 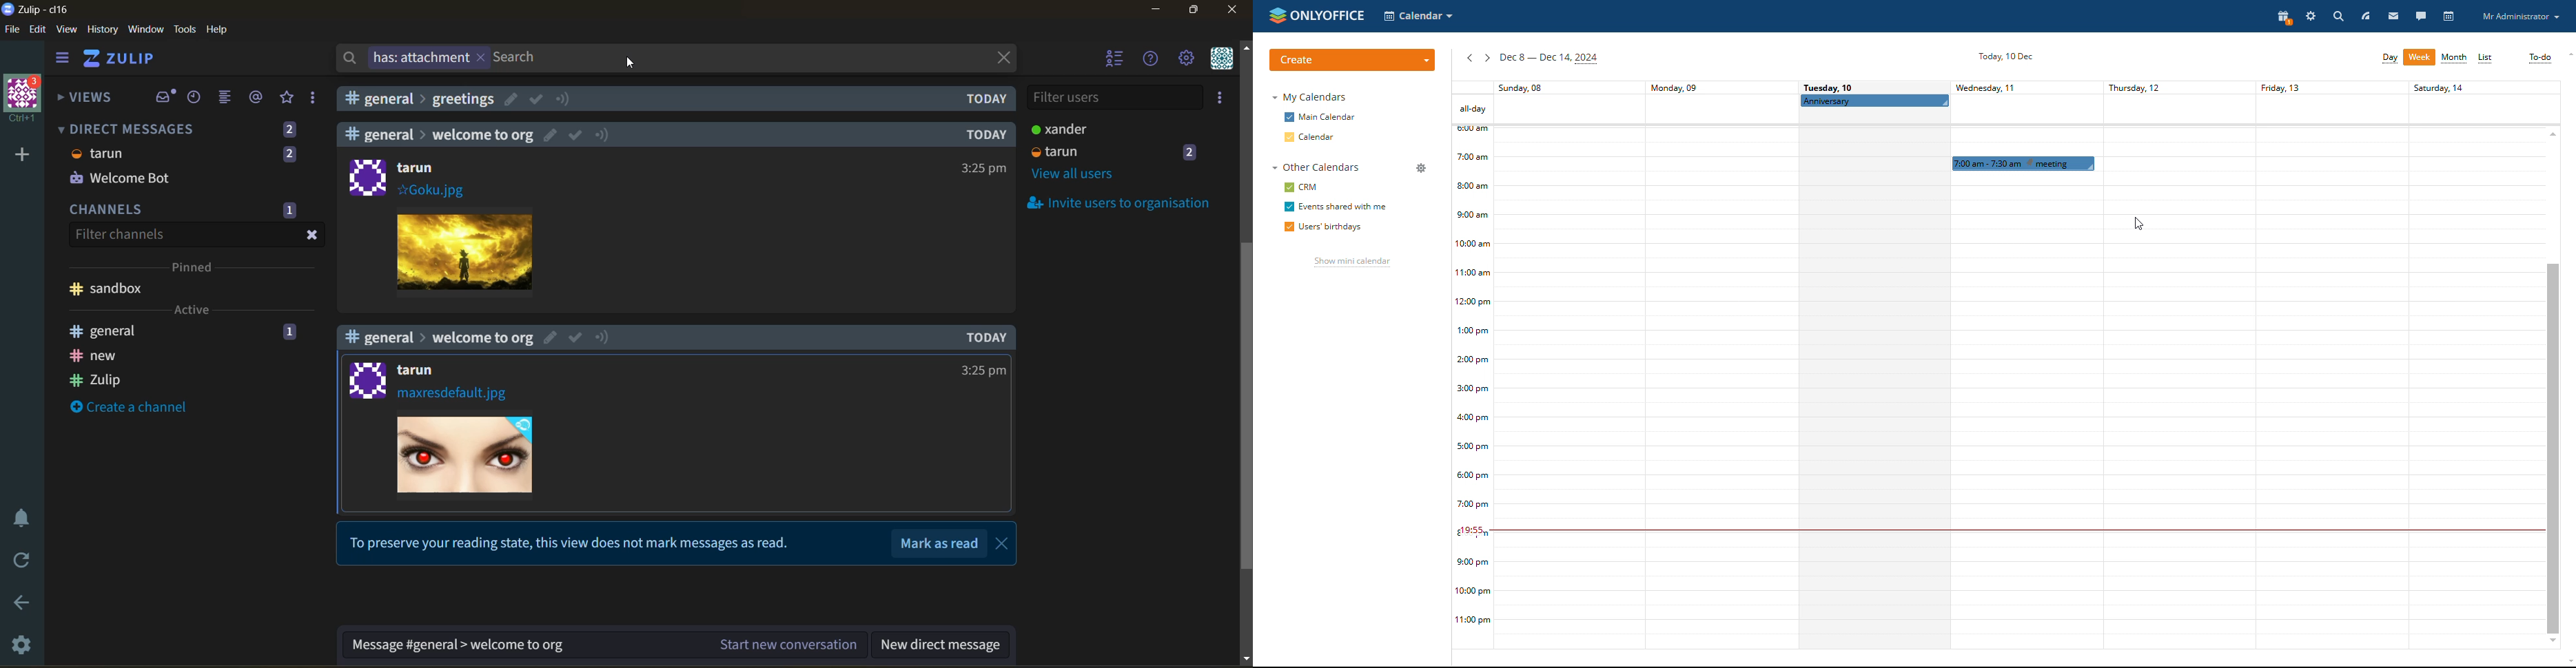 I want to click on scroll bar, so click(x=1246, y=354).